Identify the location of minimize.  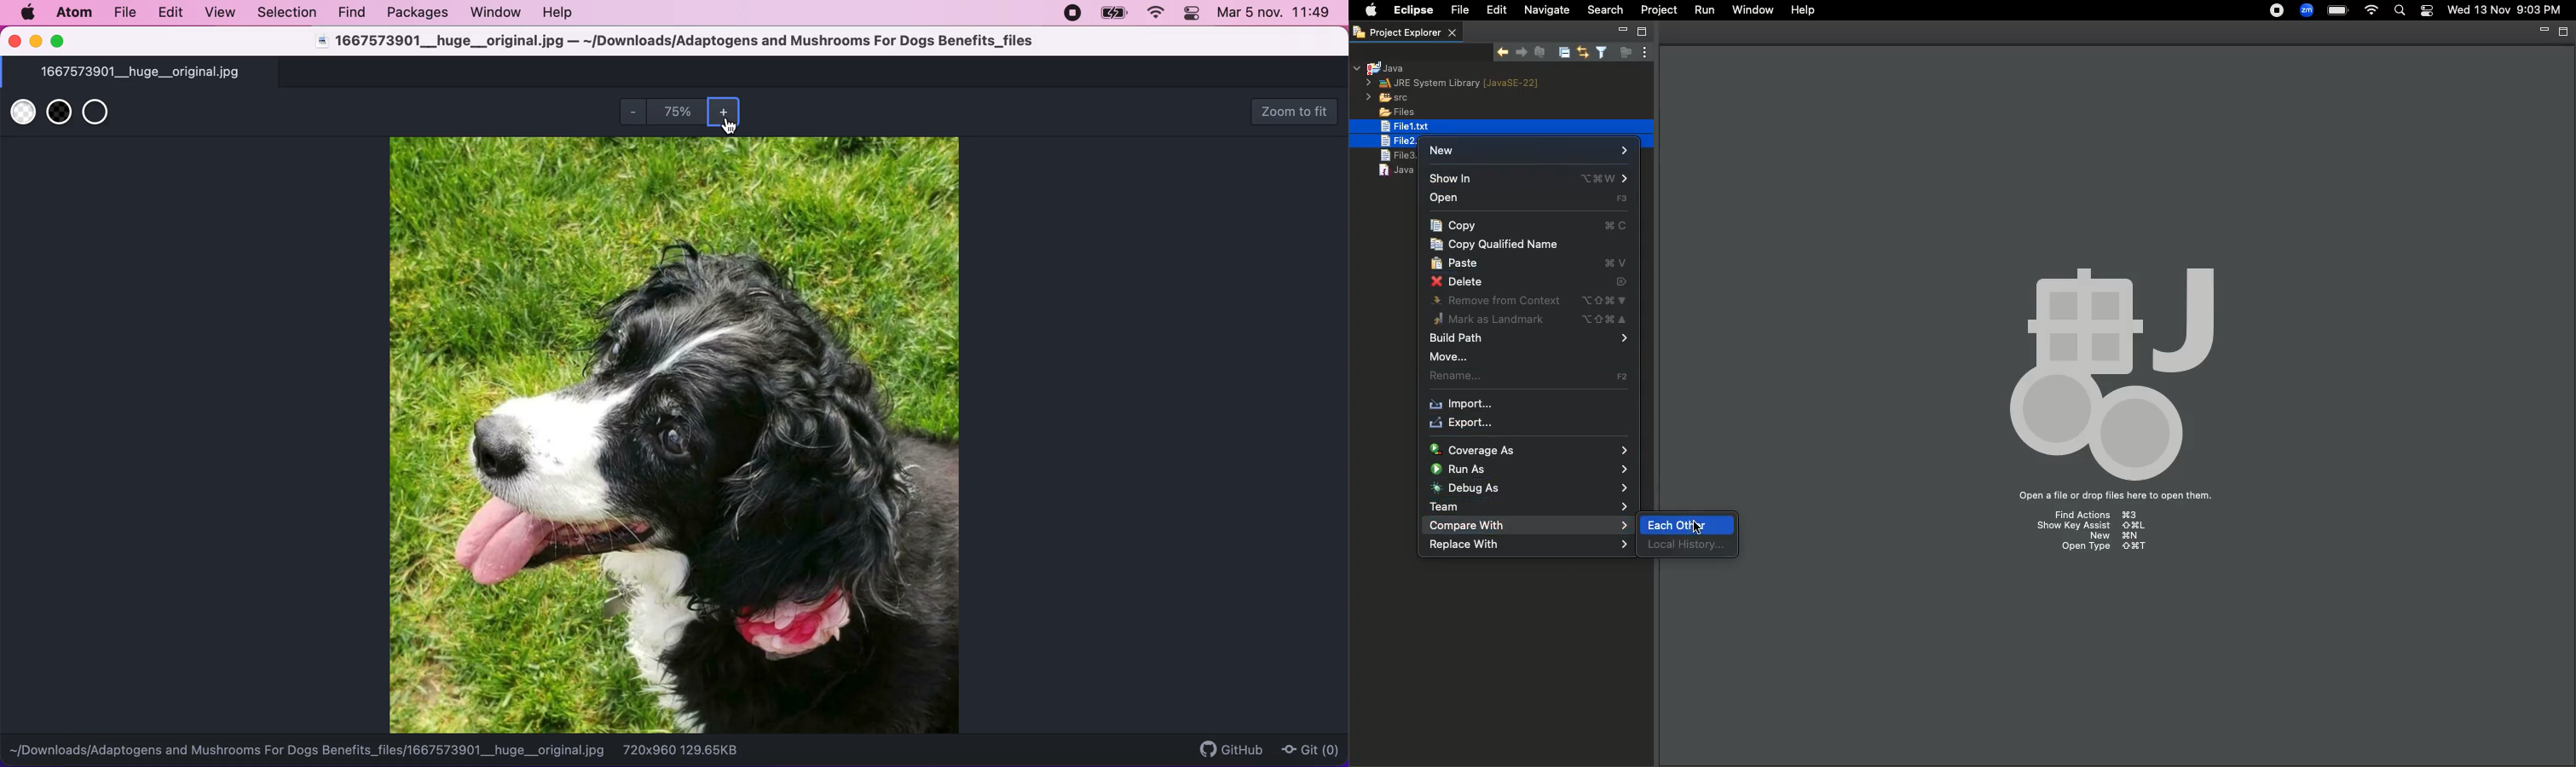
(37, 42).